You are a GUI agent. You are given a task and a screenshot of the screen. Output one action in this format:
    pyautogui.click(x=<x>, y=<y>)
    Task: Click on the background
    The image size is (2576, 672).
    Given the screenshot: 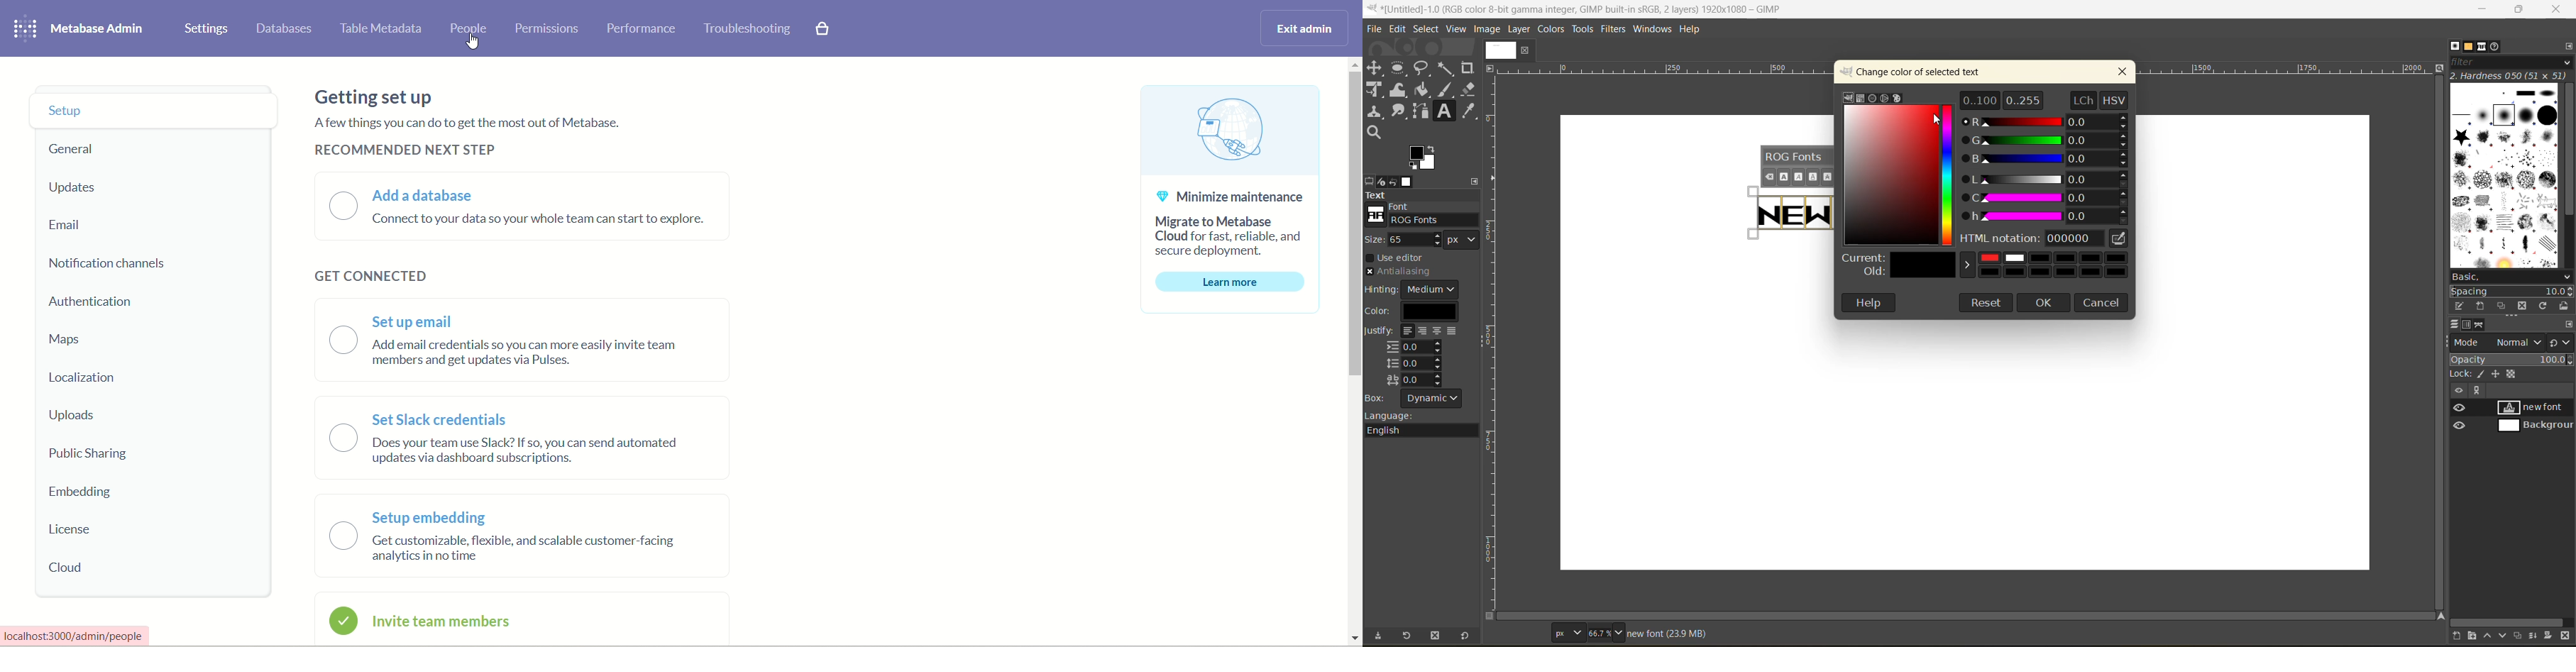 What is the action you would take?
    pyautogui.click(x=2534, y=426)
    